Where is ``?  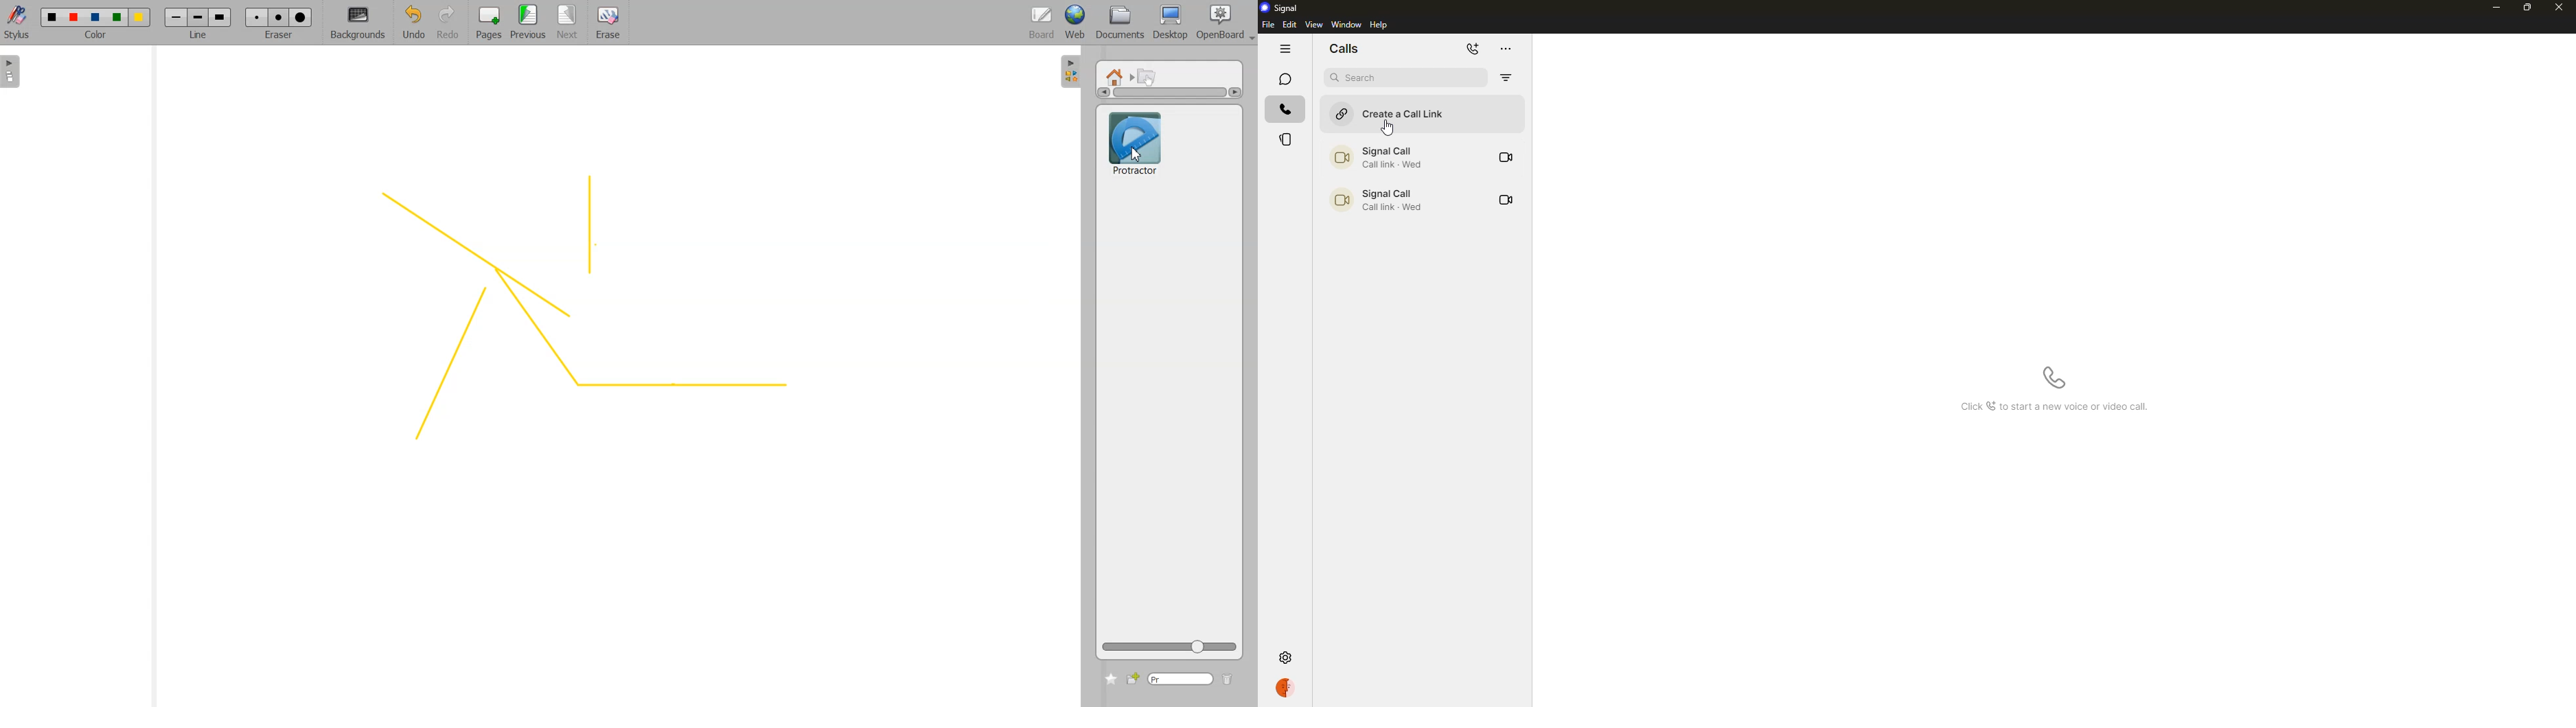  is located at coordinates (2491, 7).